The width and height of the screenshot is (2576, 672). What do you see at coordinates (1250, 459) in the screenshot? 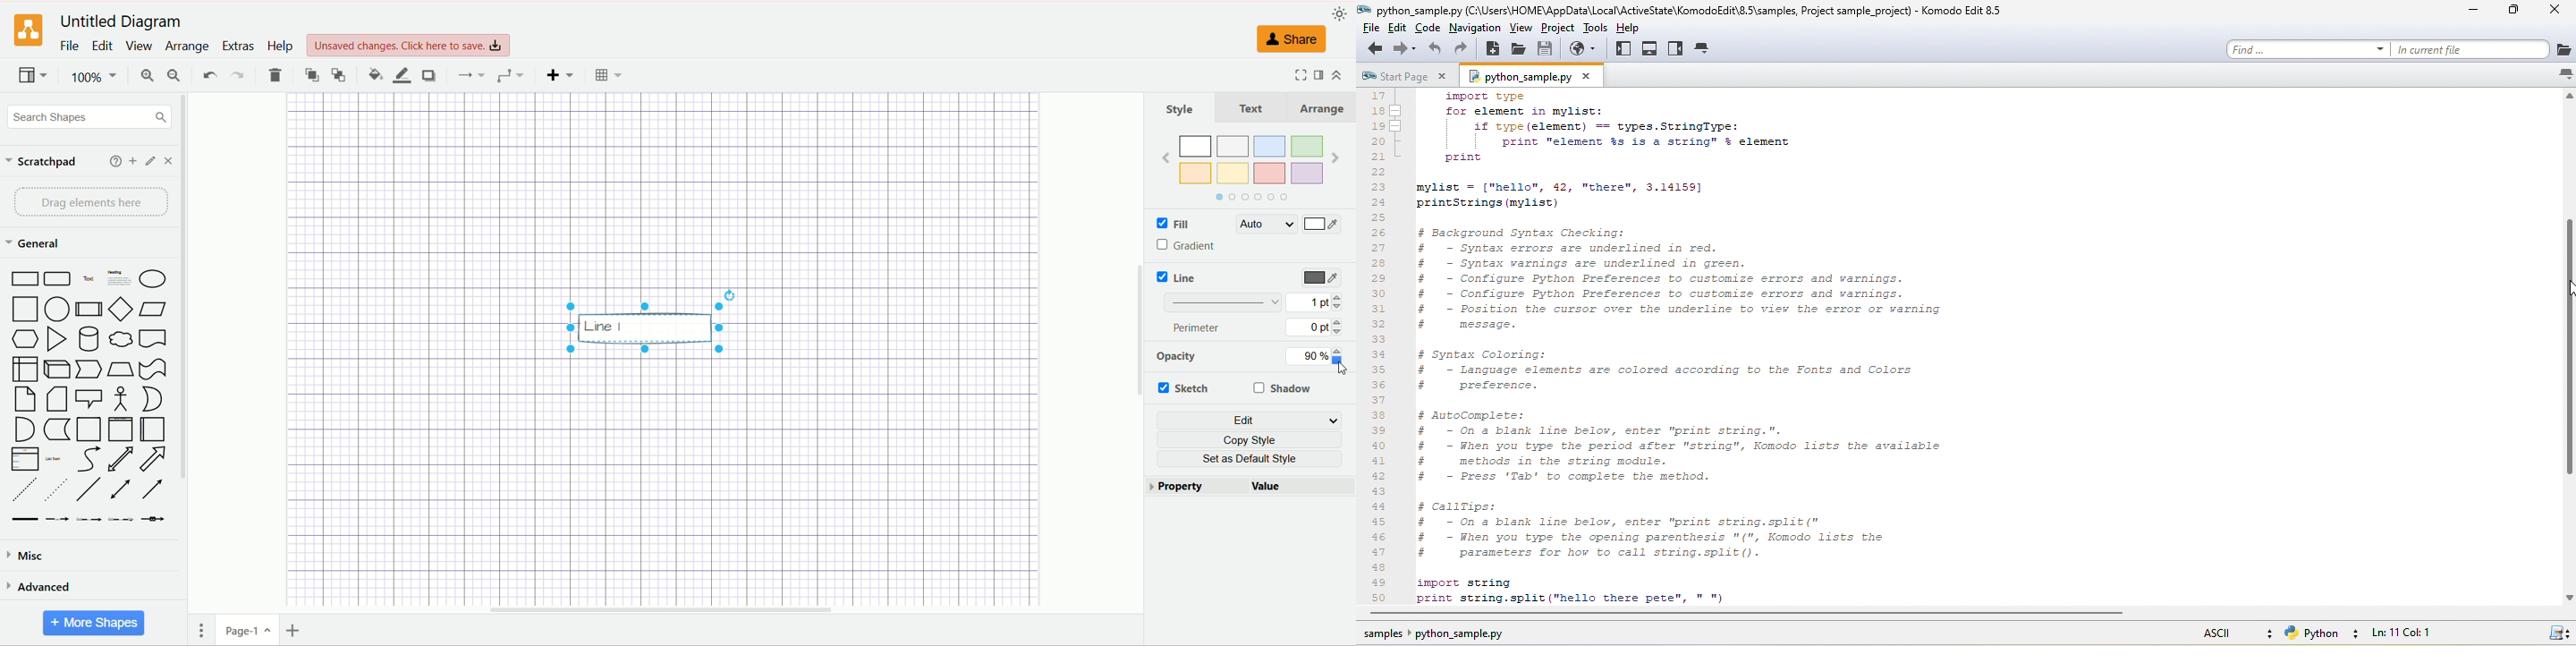
I see `set as default style` at bounding box center [1250, 459].